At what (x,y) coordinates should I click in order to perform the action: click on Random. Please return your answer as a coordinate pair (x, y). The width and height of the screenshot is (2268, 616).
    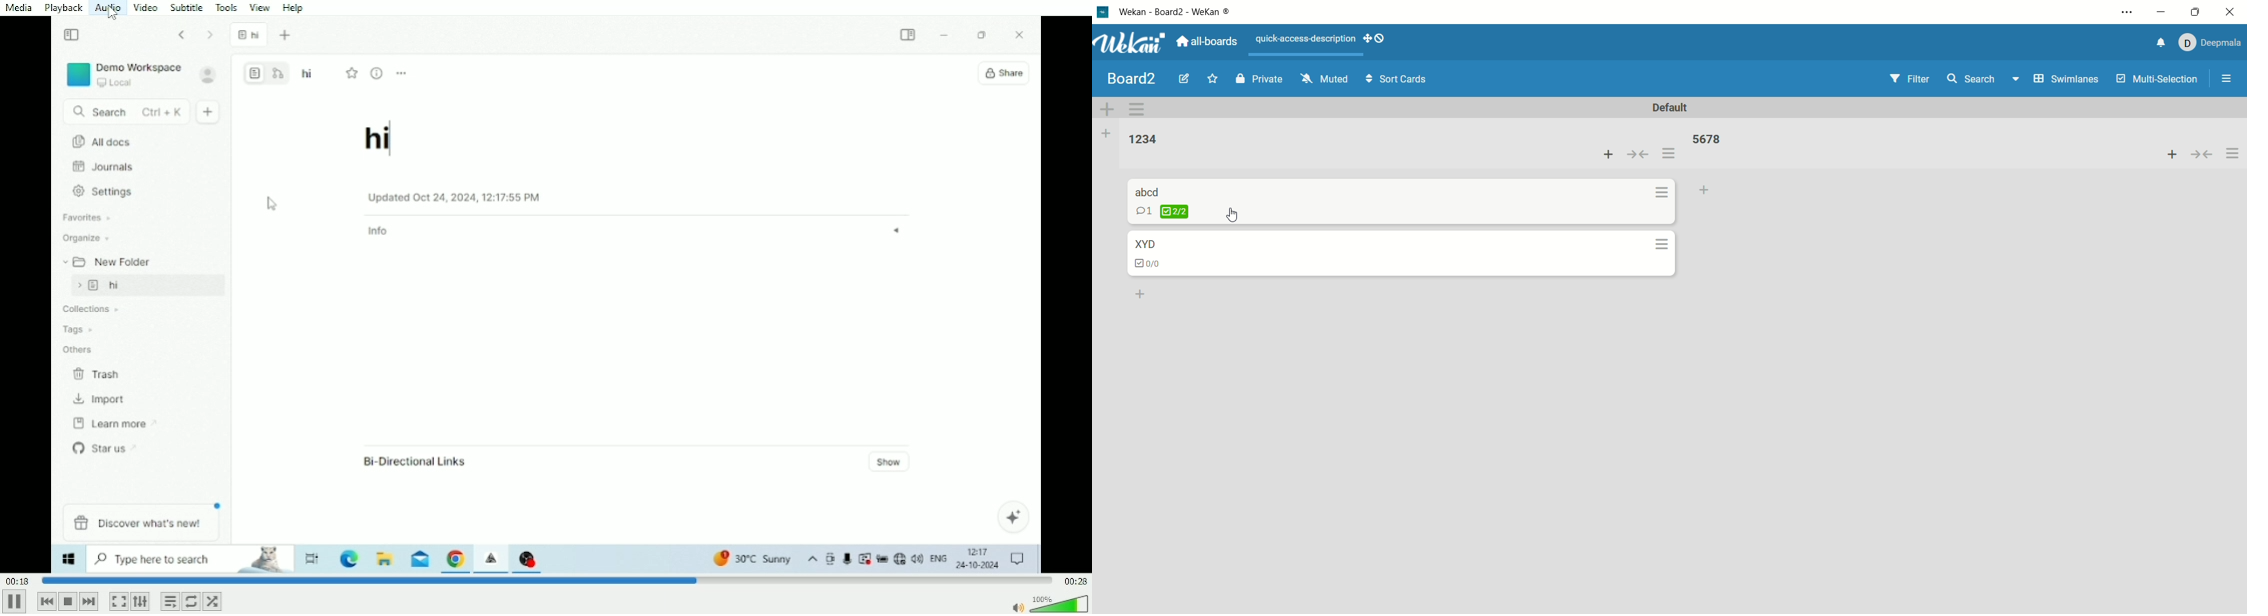
    Looking at the image, I should click on (212, 601).